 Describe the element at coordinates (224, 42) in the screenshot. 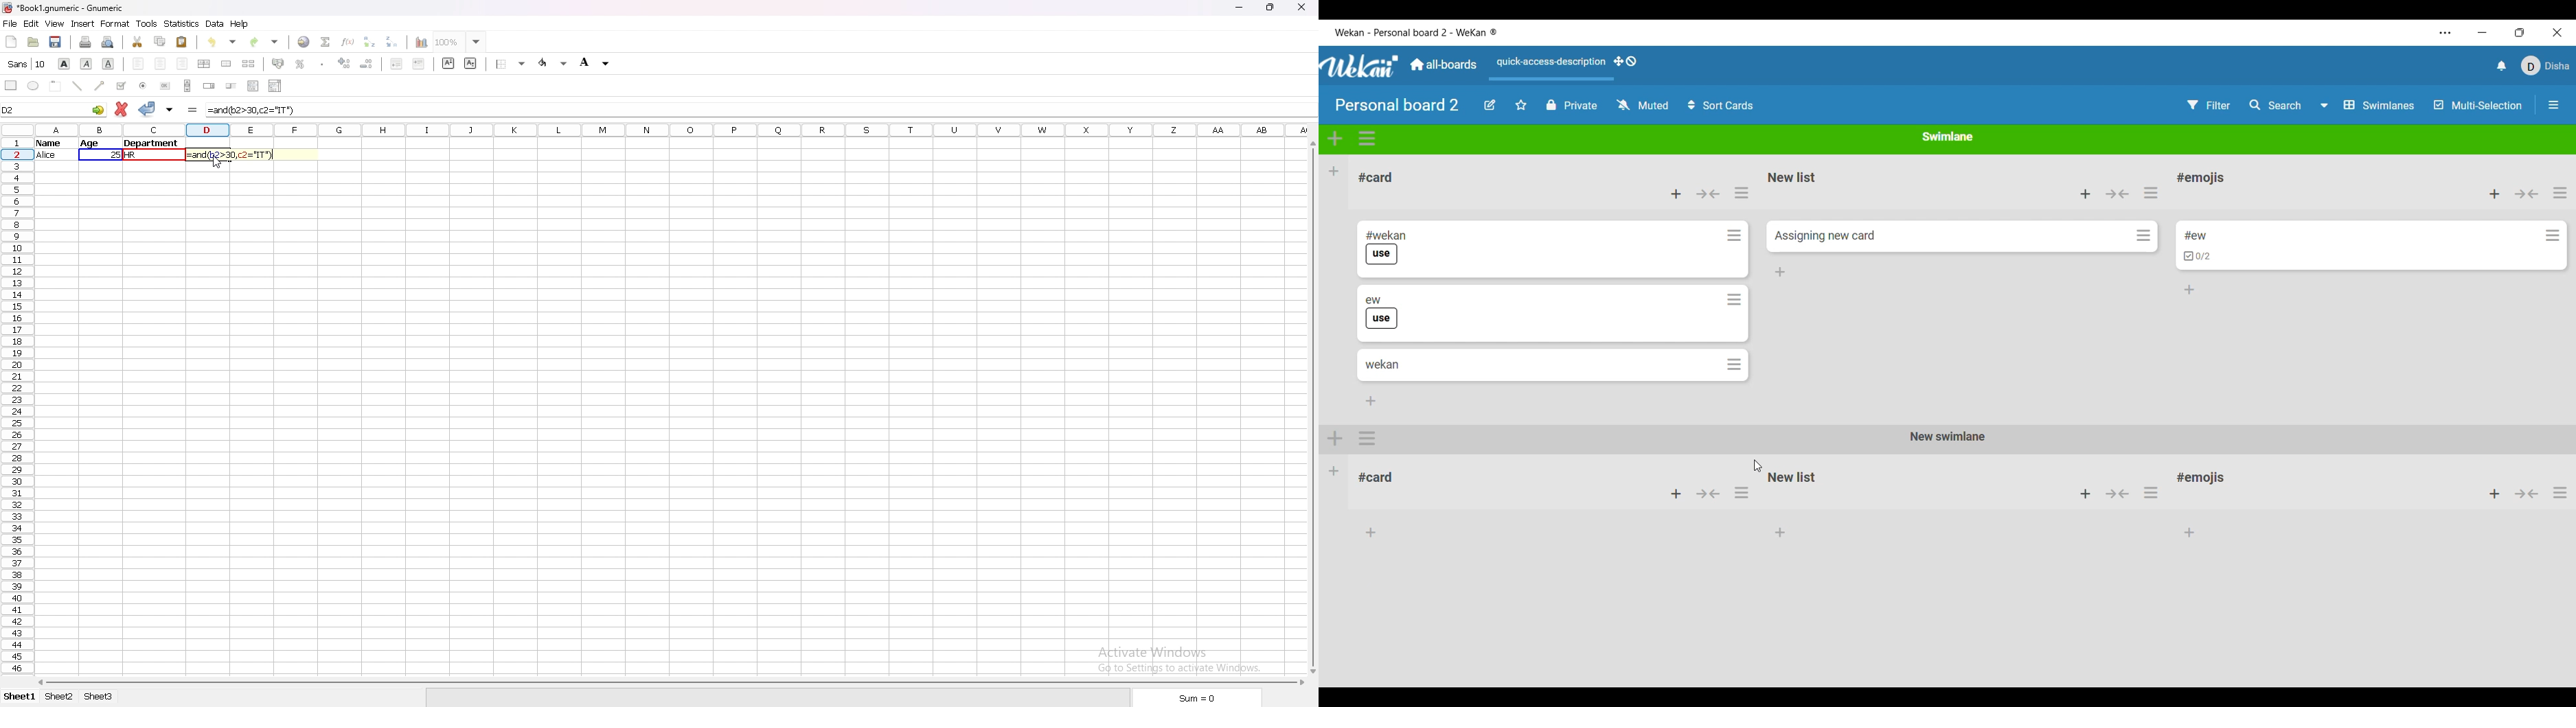

I see `undo` at that location.